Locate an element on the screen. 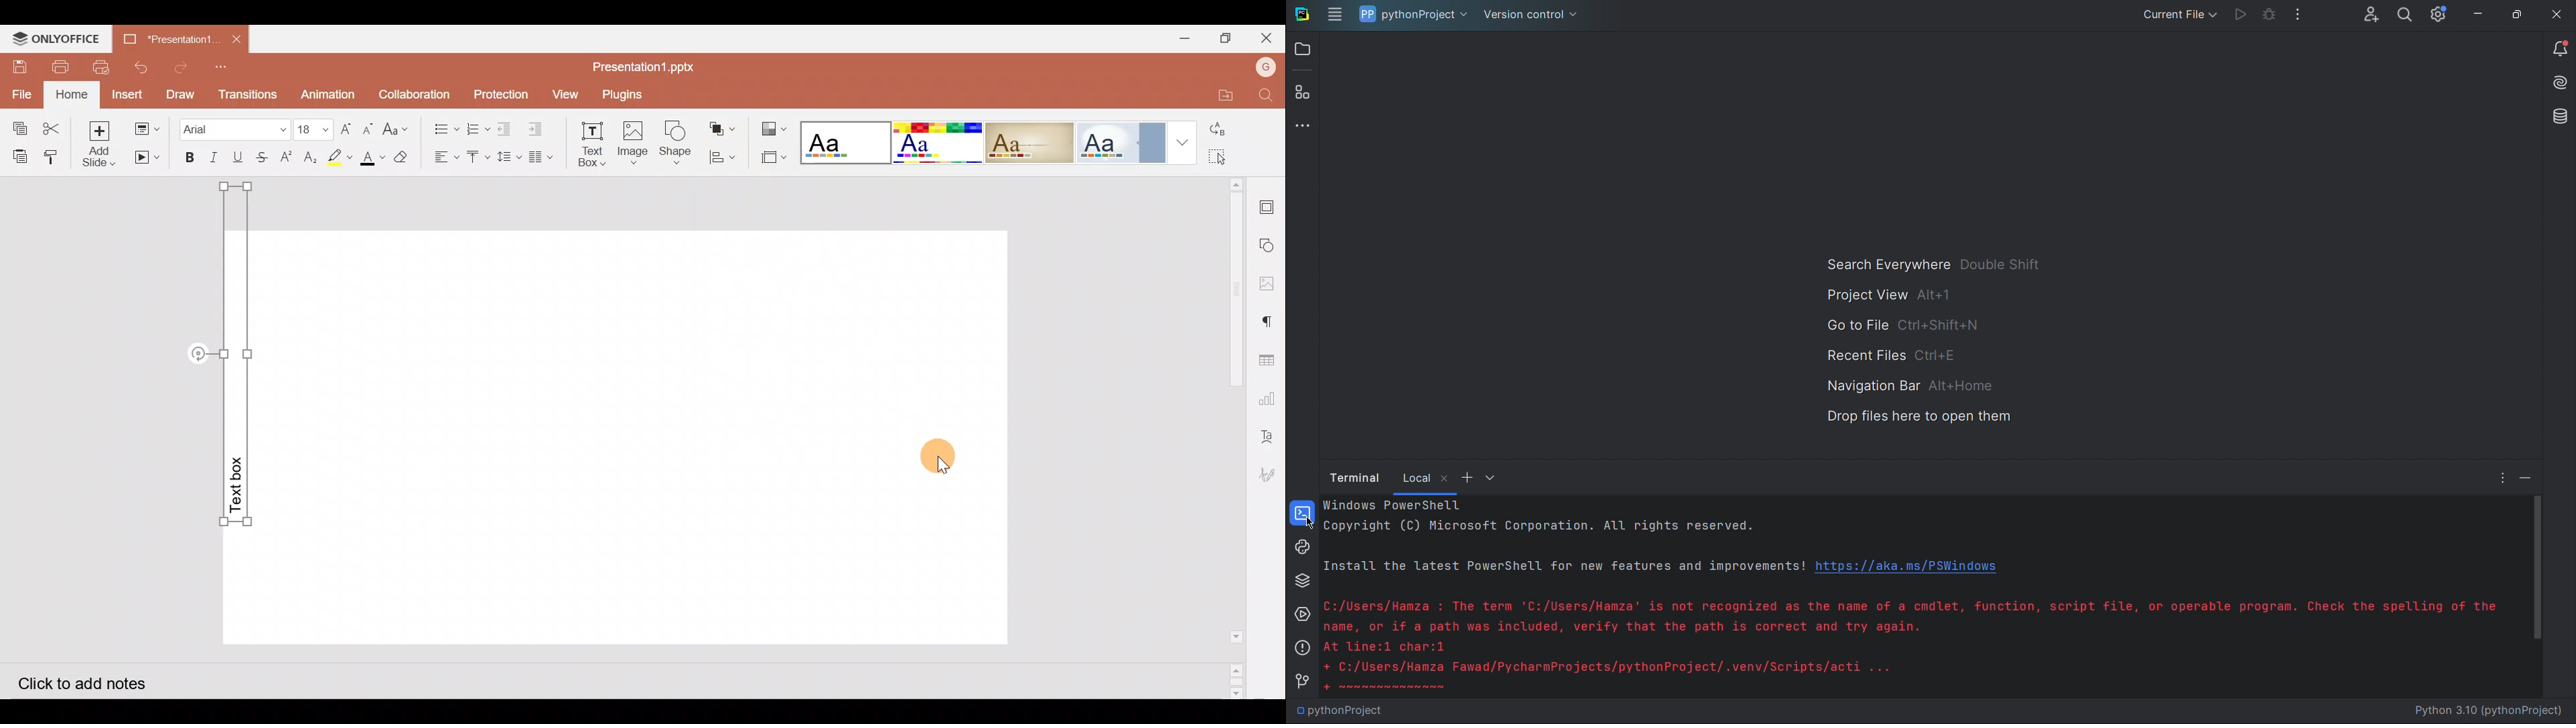 This screenshot has height=728, width=2576. Change case is located at coordinates (399, 127).